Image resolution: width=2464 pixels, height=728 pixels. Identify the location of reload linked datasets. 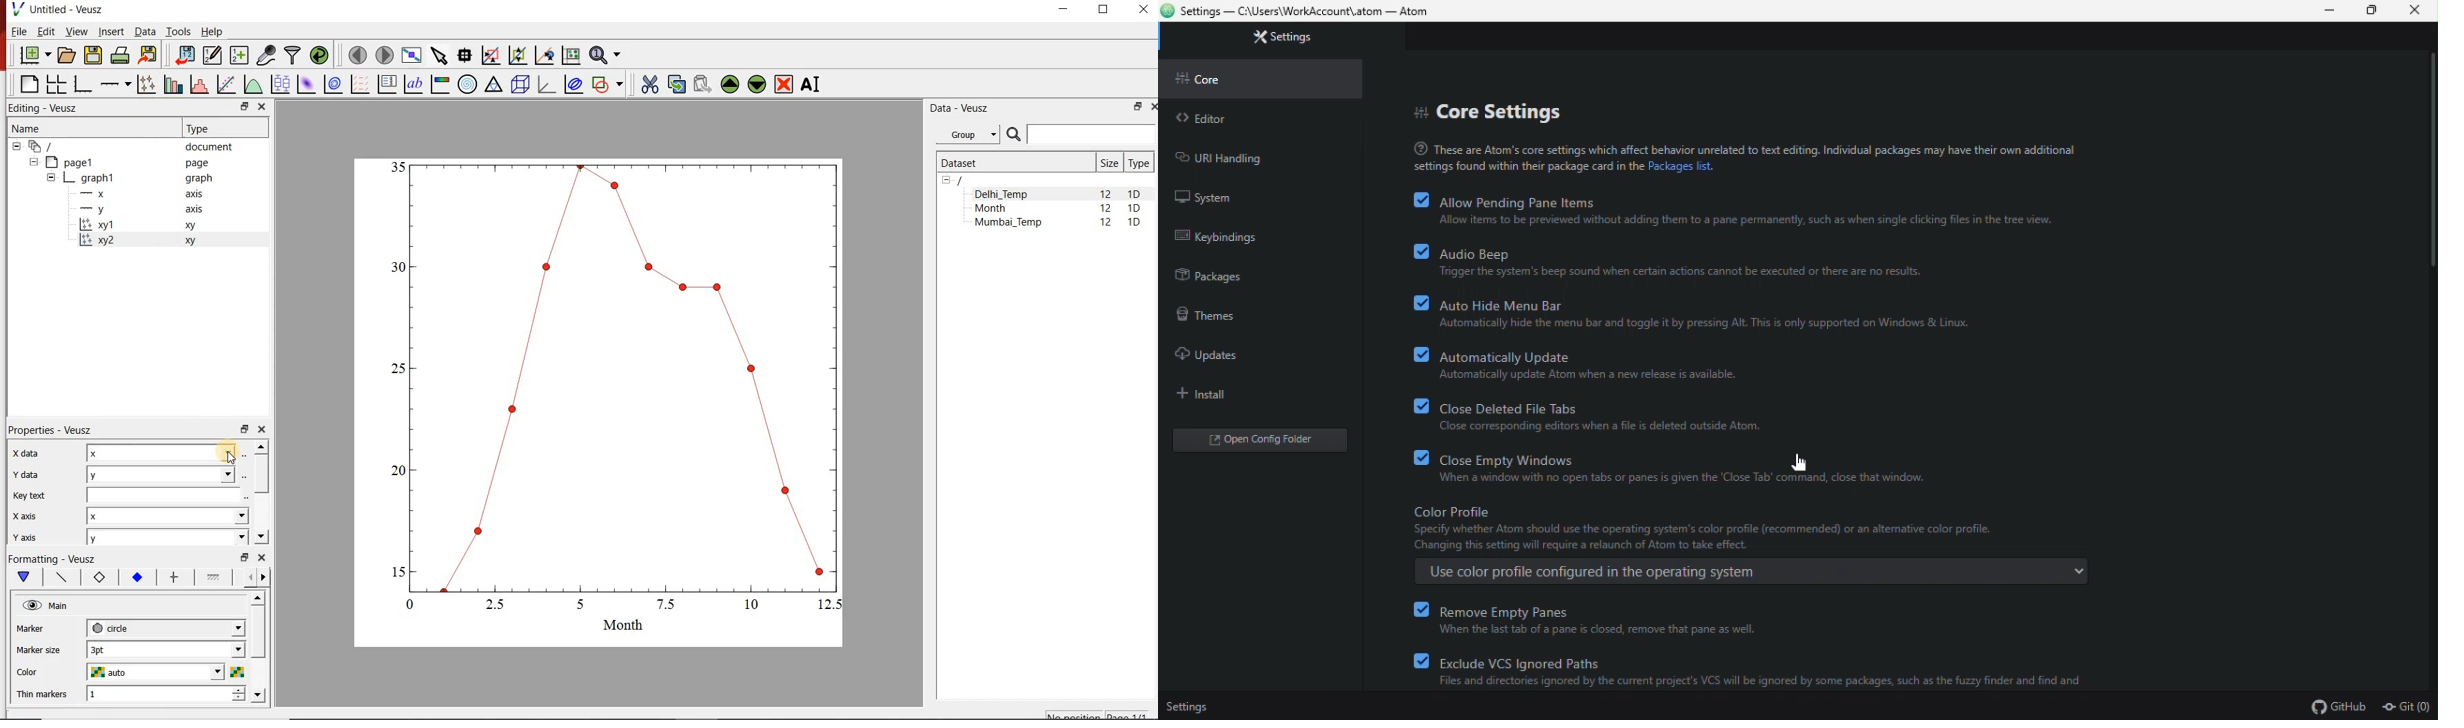
(319, 54).